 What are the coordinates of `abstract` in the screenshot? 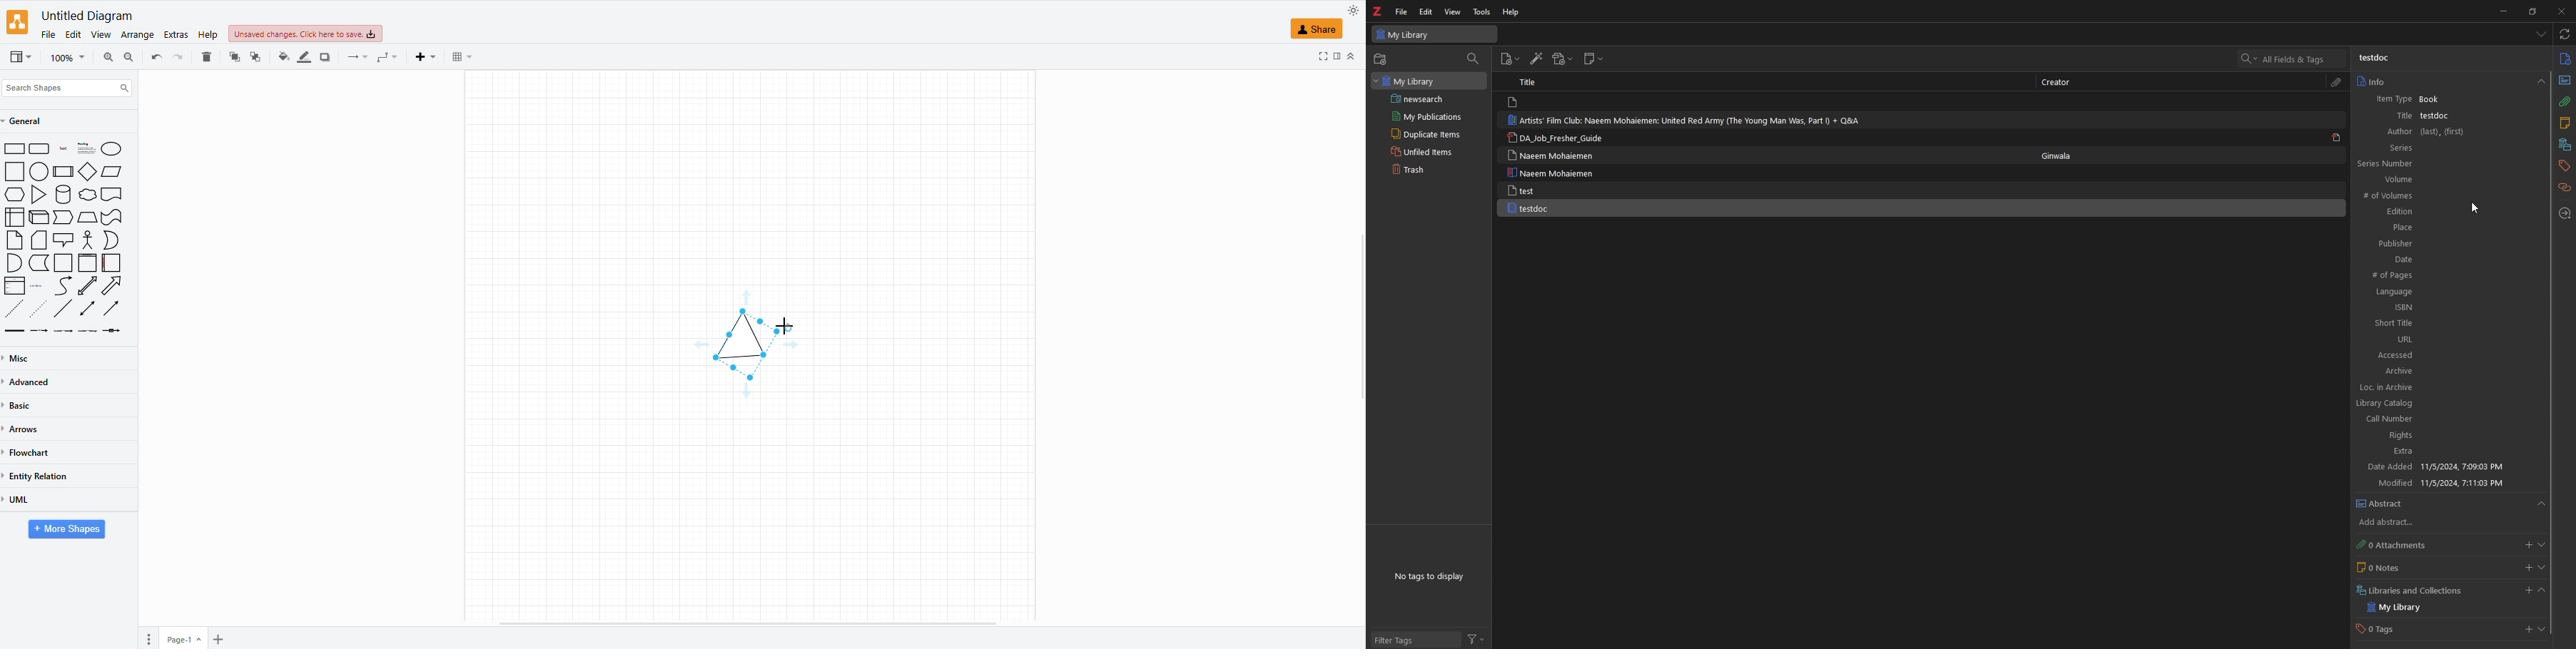 It's located at (2564, 81).